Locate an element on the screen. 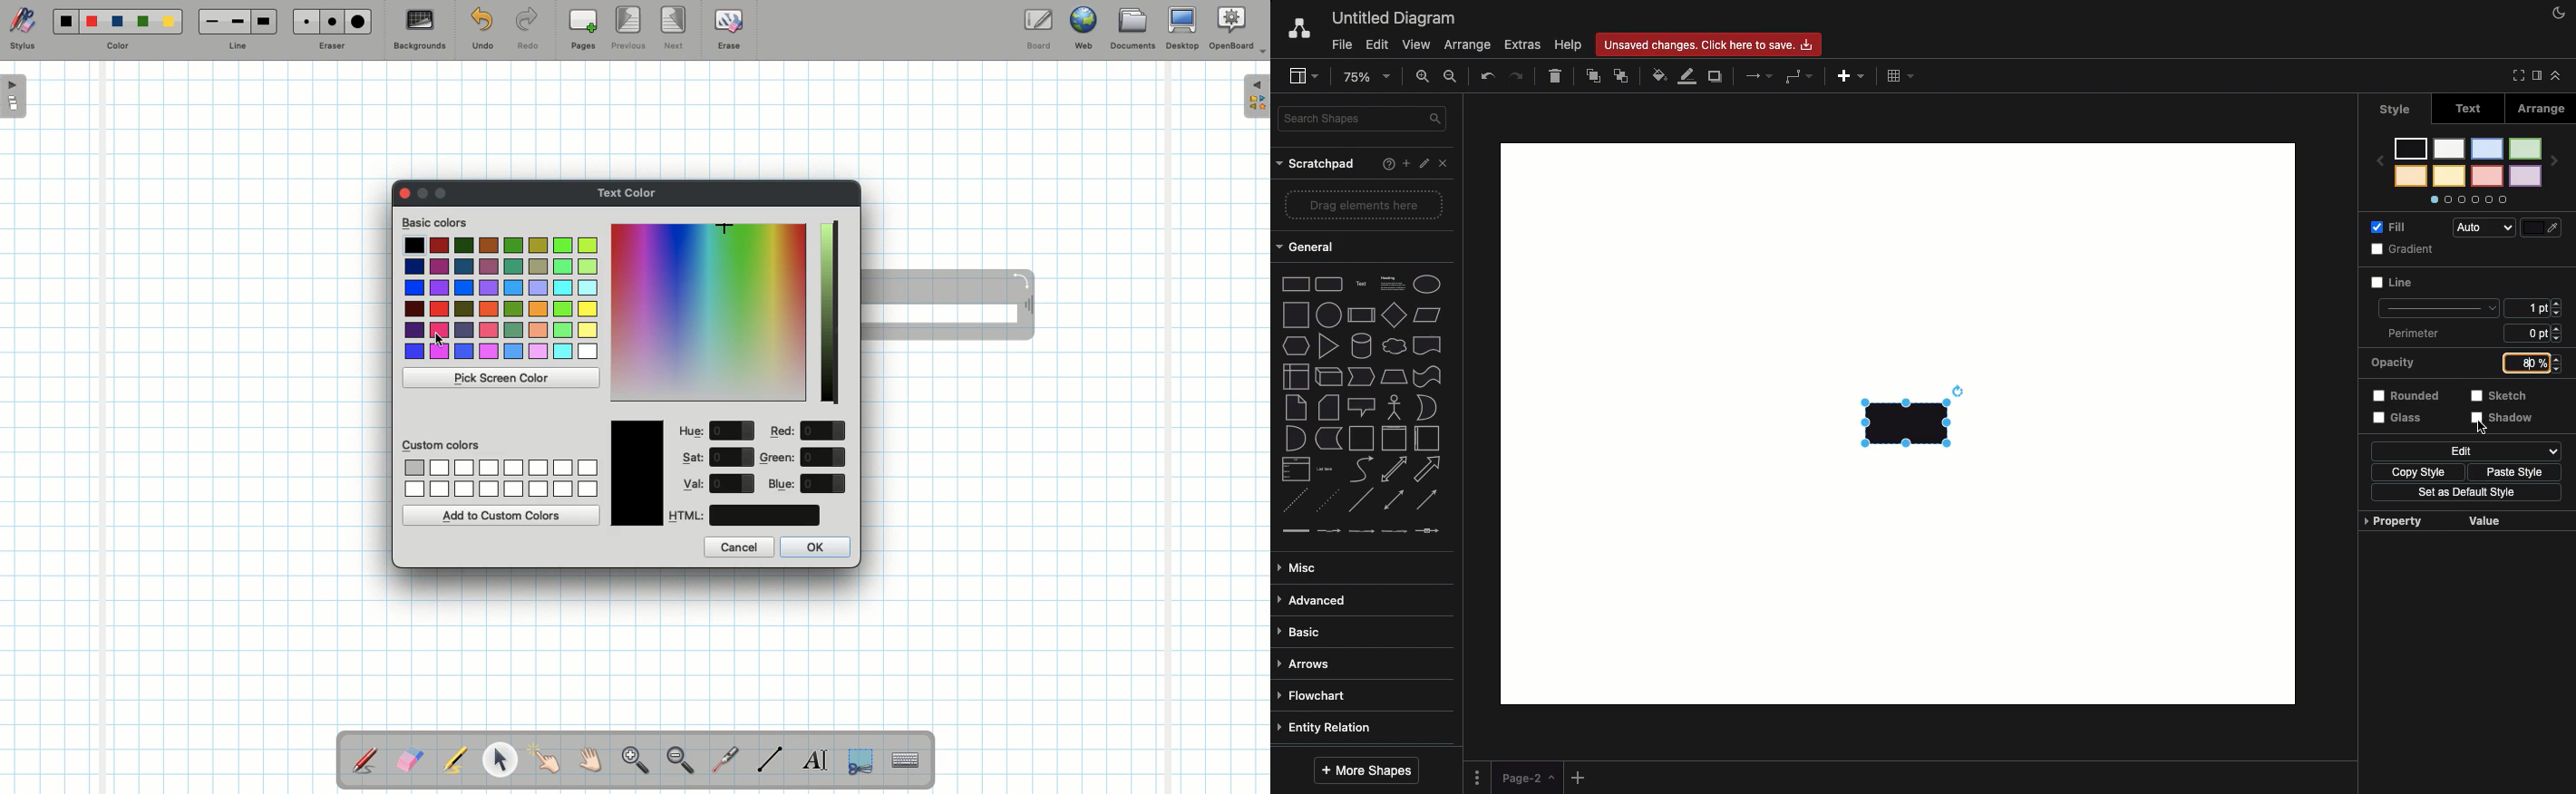 This screenshot has height=812, width=2576. Large line is located at coordinates (265, 21).